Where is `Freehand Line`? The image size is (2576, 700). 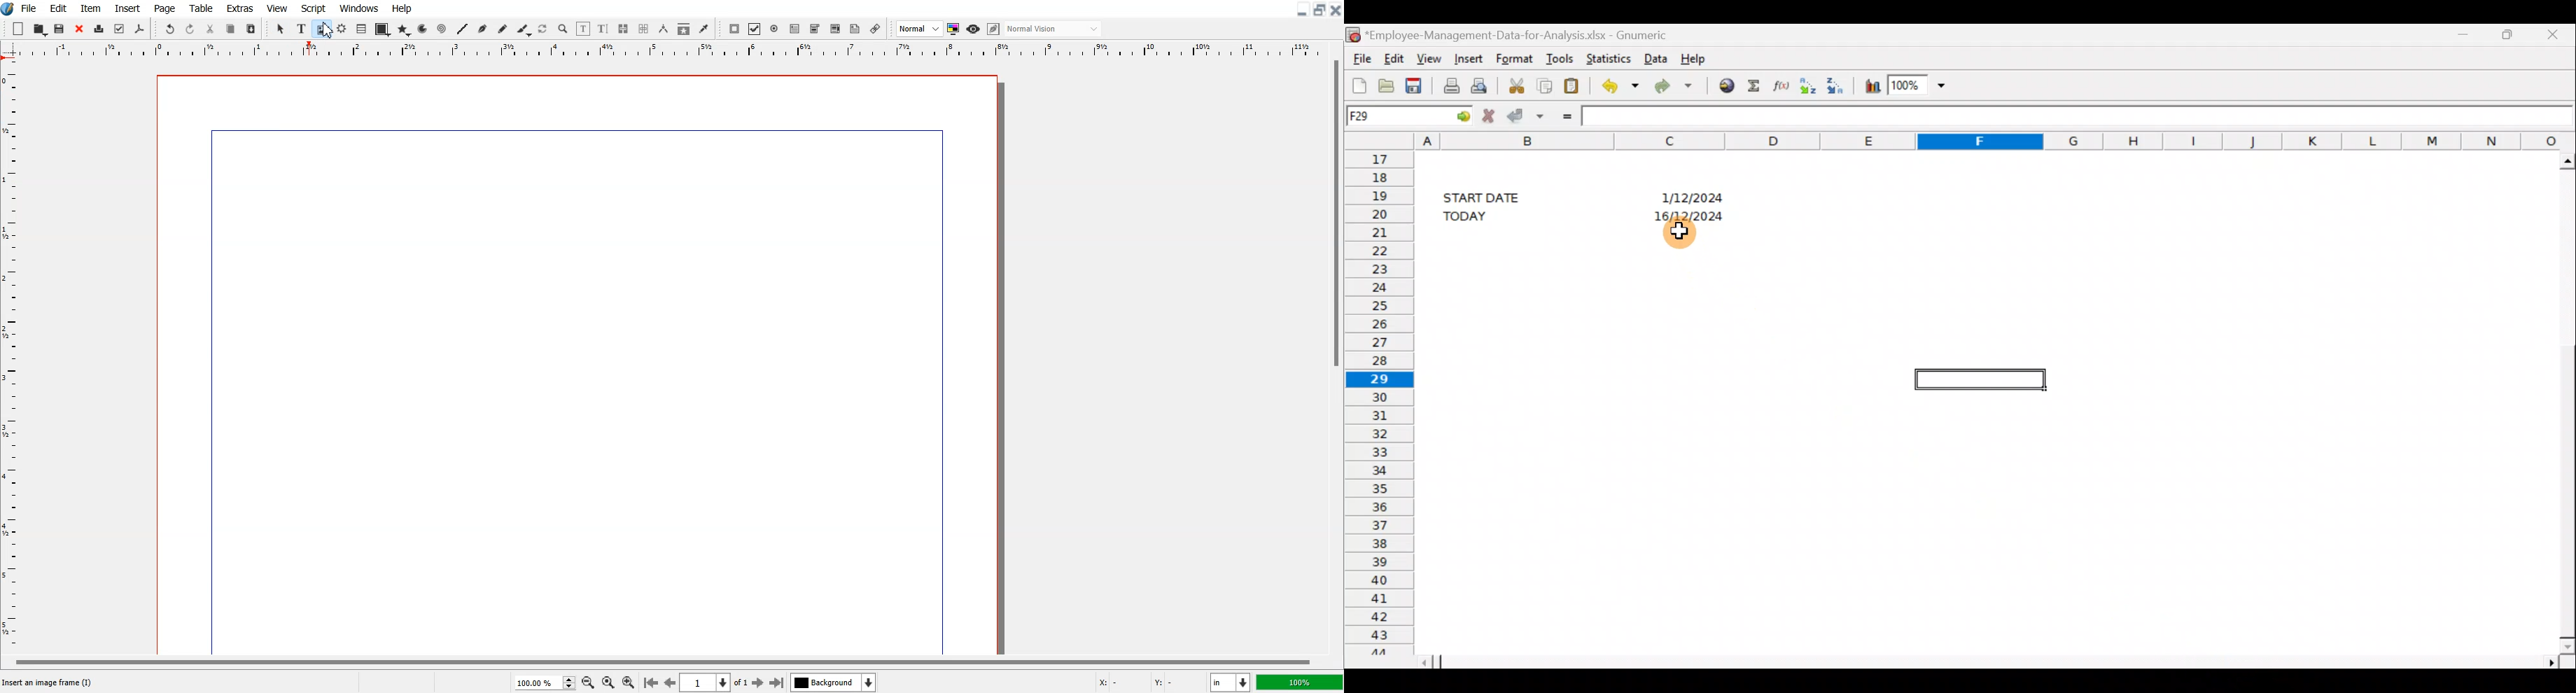 Freehand Line is located at coordinates (503, 29).